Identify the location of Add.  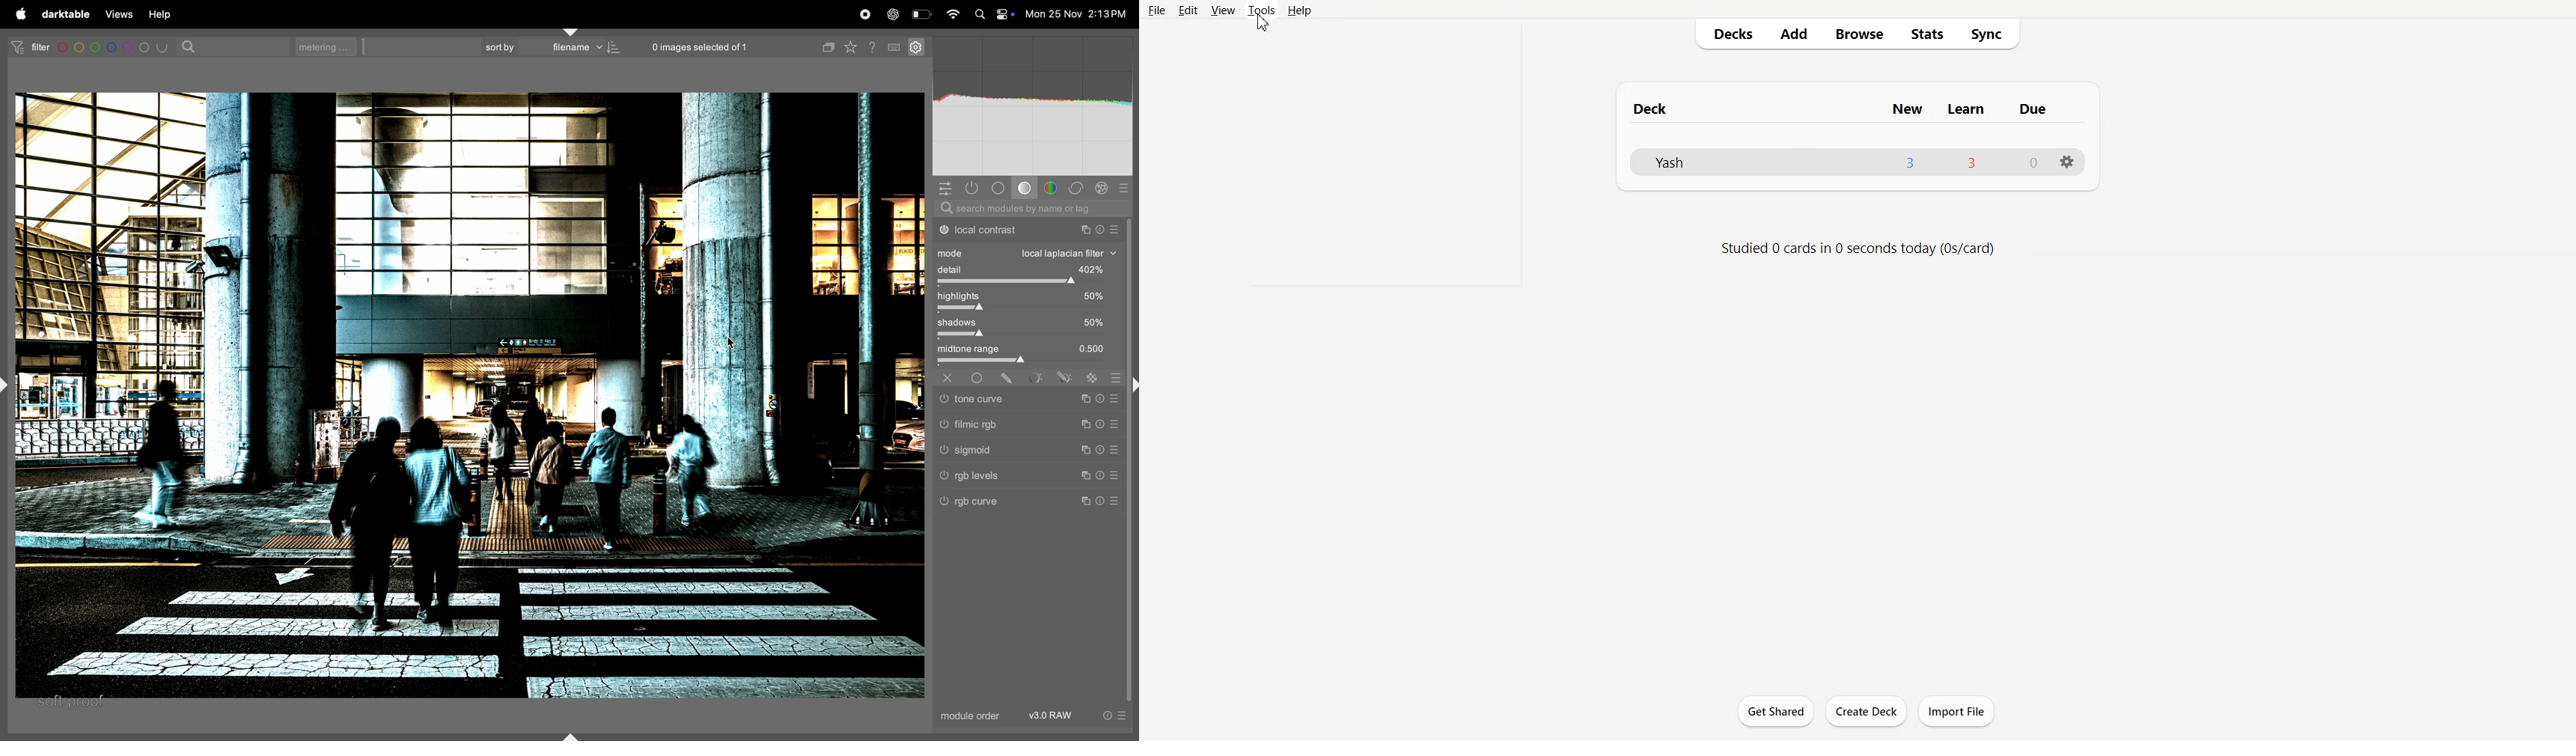
(1794, 34).